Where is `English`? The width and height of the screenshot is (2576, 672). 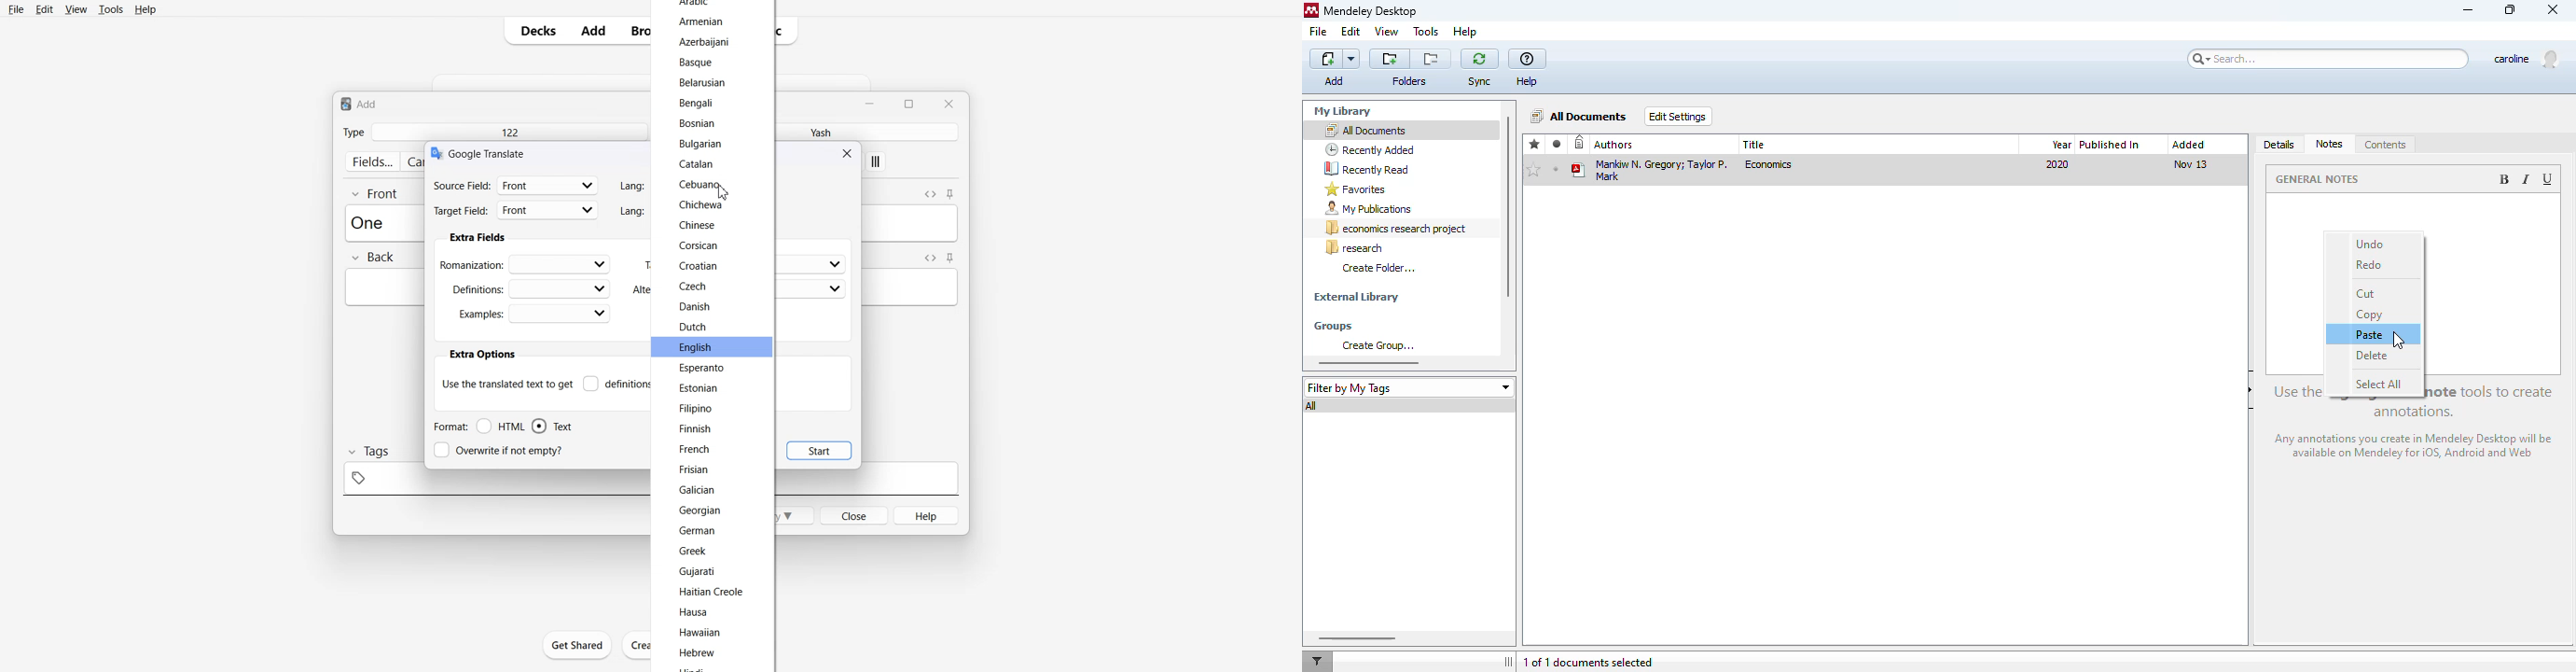
English is located at coordinates (695, 348).